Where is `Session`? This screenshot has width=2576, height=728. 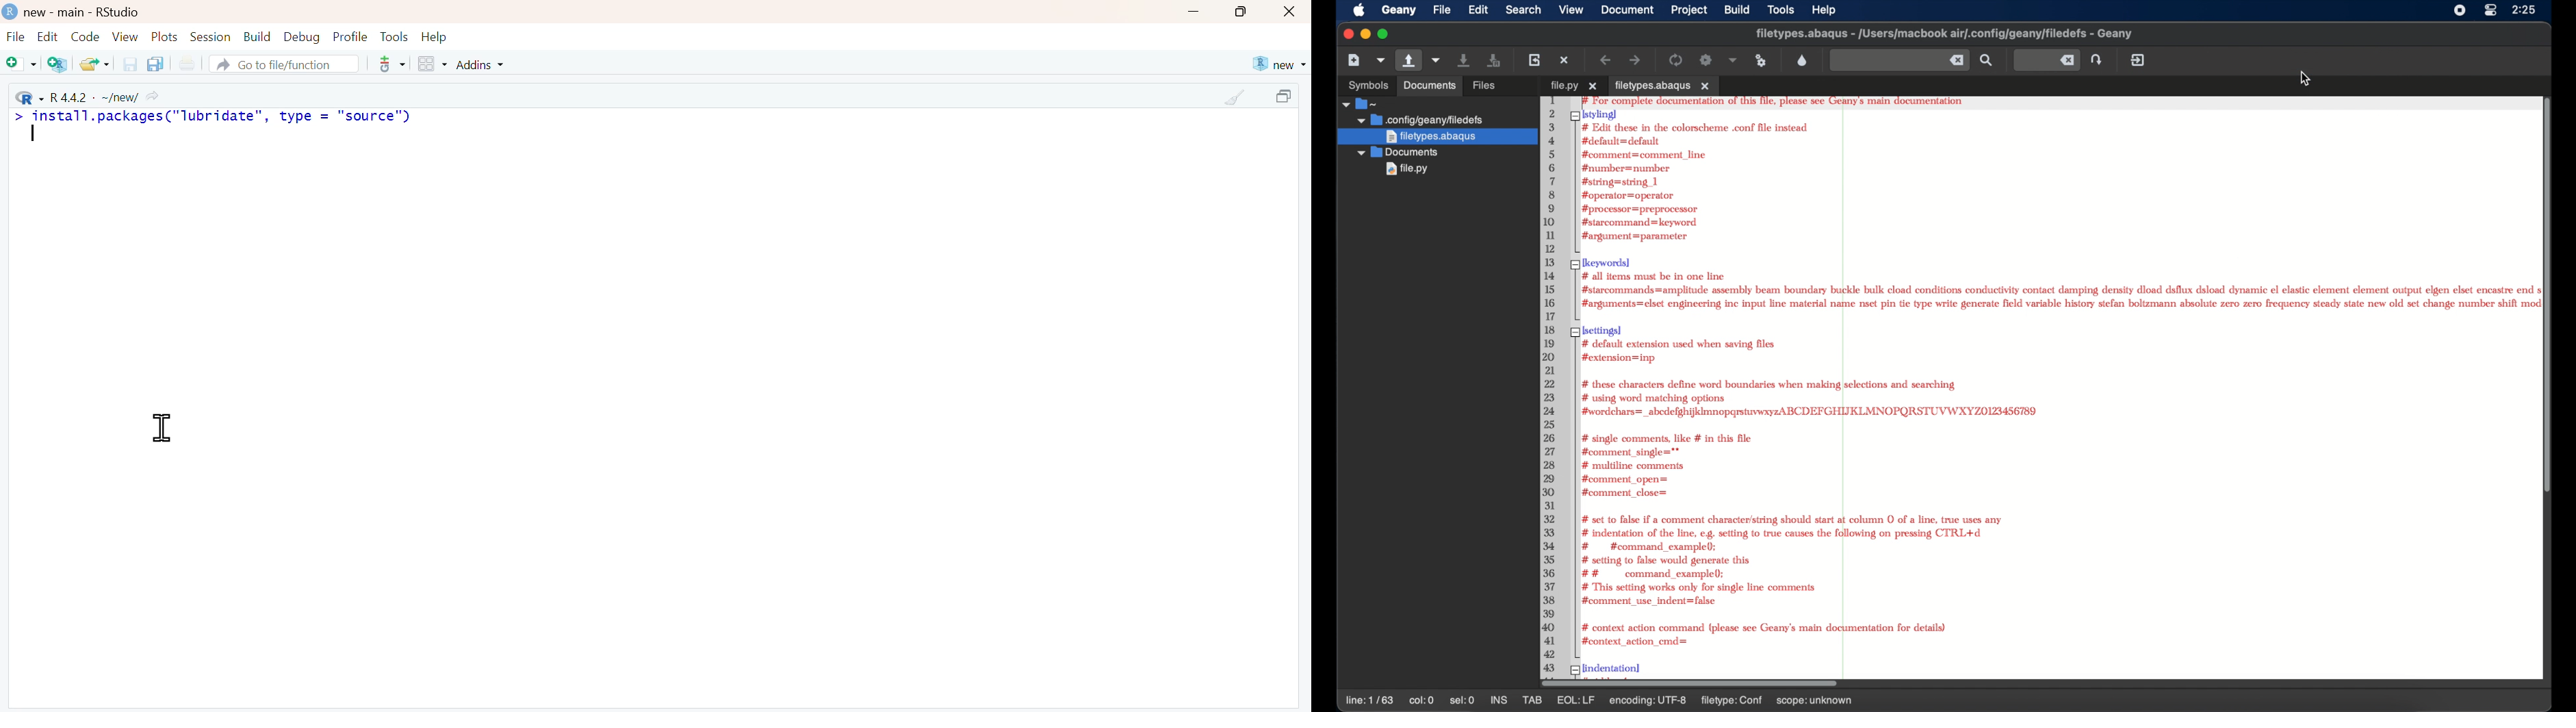 Session is located at coordinates (210, 36).